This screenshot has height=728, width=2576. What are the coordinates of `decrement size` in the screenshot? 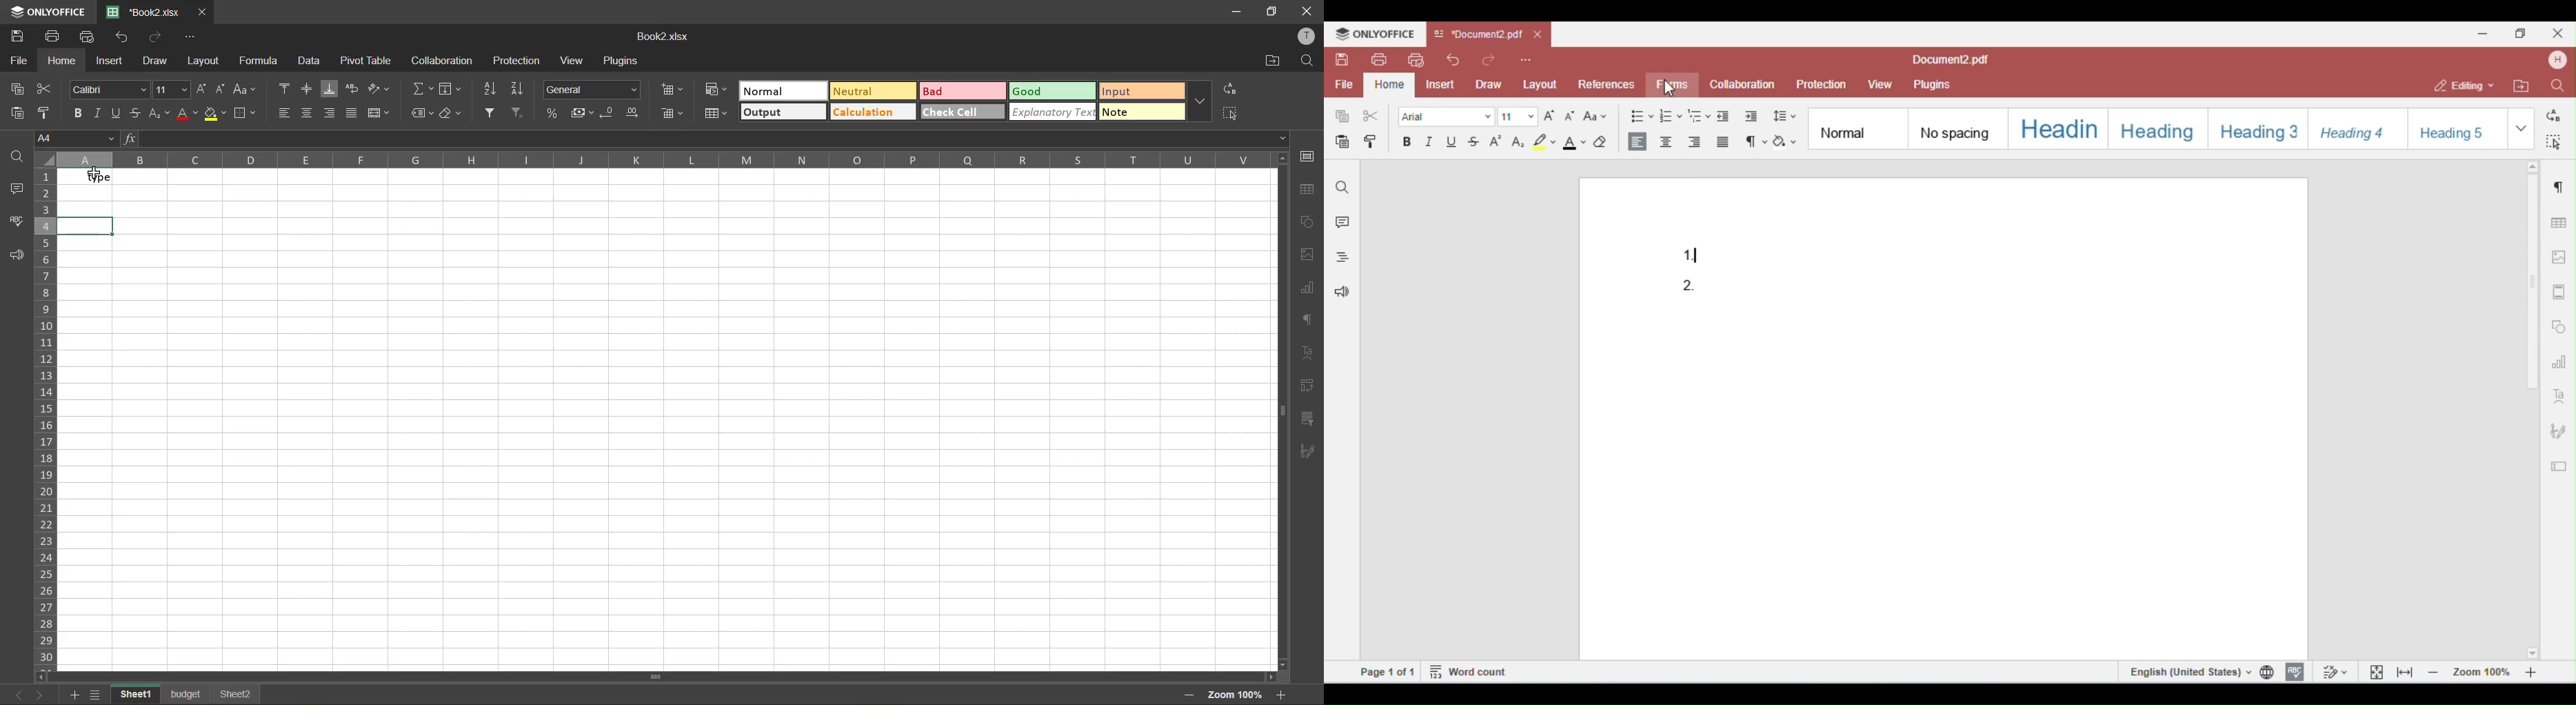 It's located at (222, 89).